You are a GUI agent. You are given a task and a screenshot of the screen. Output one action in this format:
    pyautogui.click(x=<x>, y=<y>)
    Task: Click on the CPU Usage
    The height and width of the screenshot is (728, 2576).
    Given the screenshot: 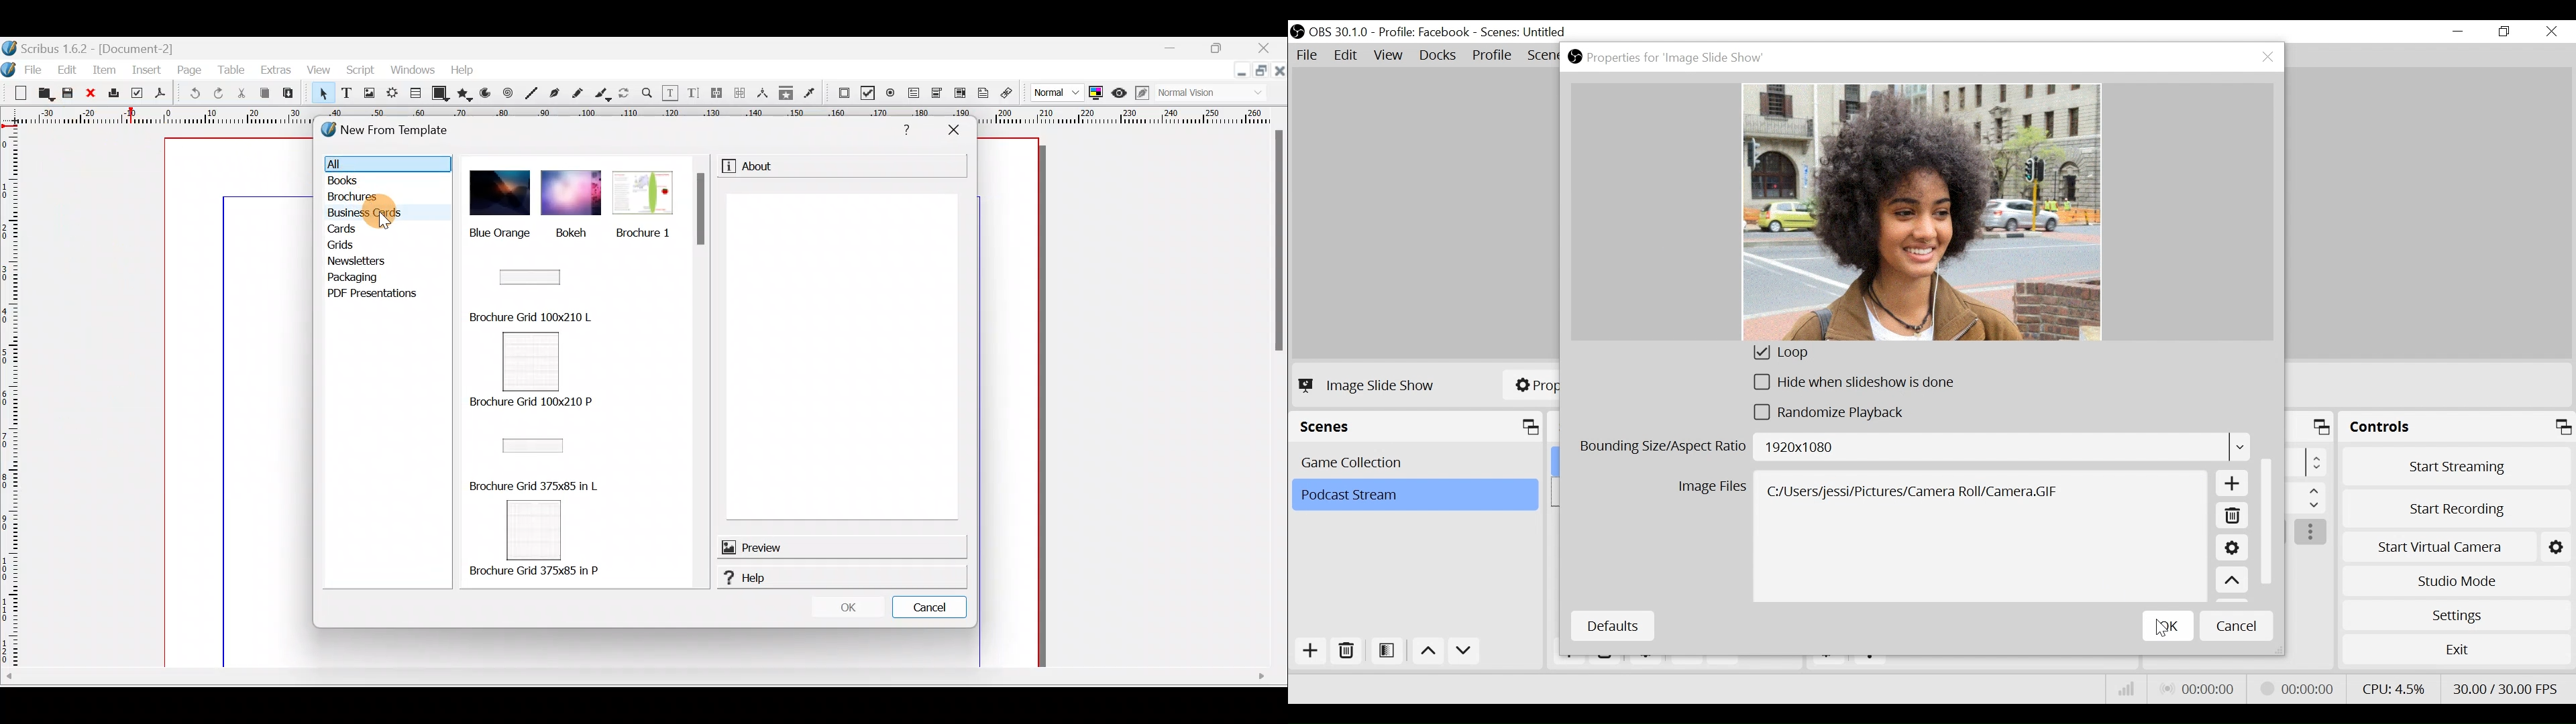 What is the action you would take?
    pyautogui.click(x=2392, y=687)
    